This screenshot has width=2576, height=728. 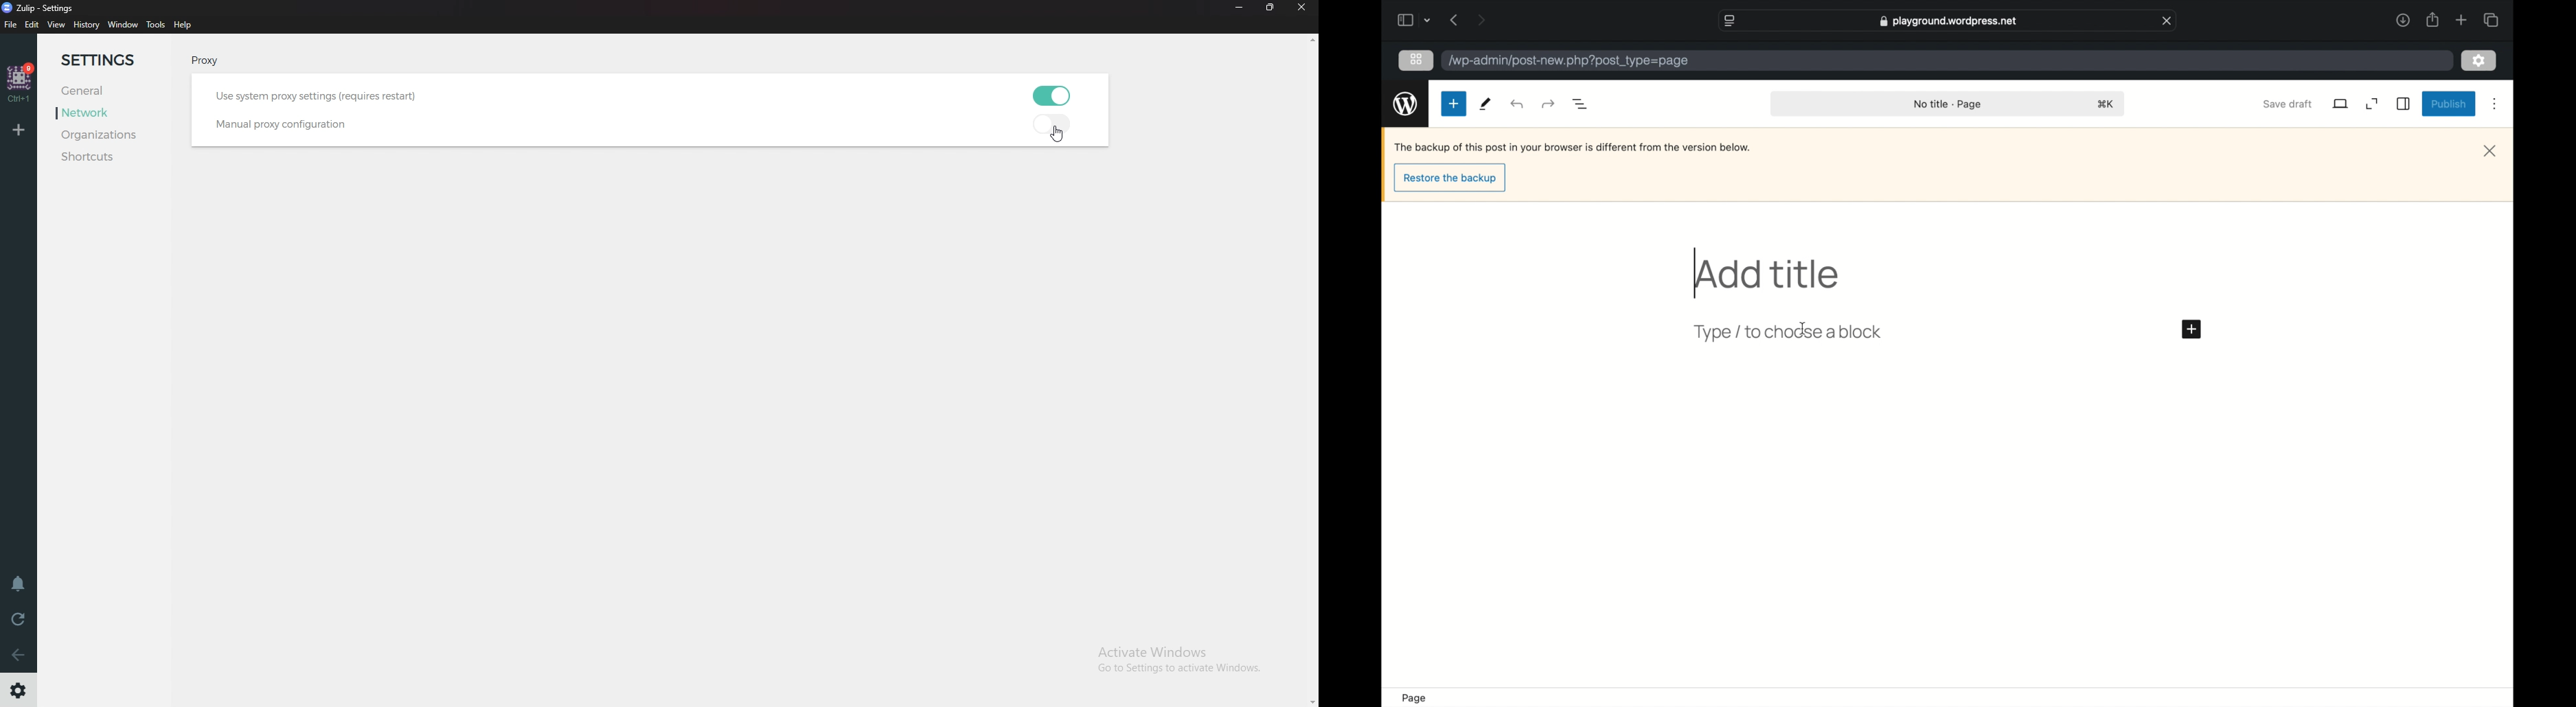 What do you see at coordinates (1239, 8) in the screenshot?
I see `Minimize` at bounding box center [1239, 8].